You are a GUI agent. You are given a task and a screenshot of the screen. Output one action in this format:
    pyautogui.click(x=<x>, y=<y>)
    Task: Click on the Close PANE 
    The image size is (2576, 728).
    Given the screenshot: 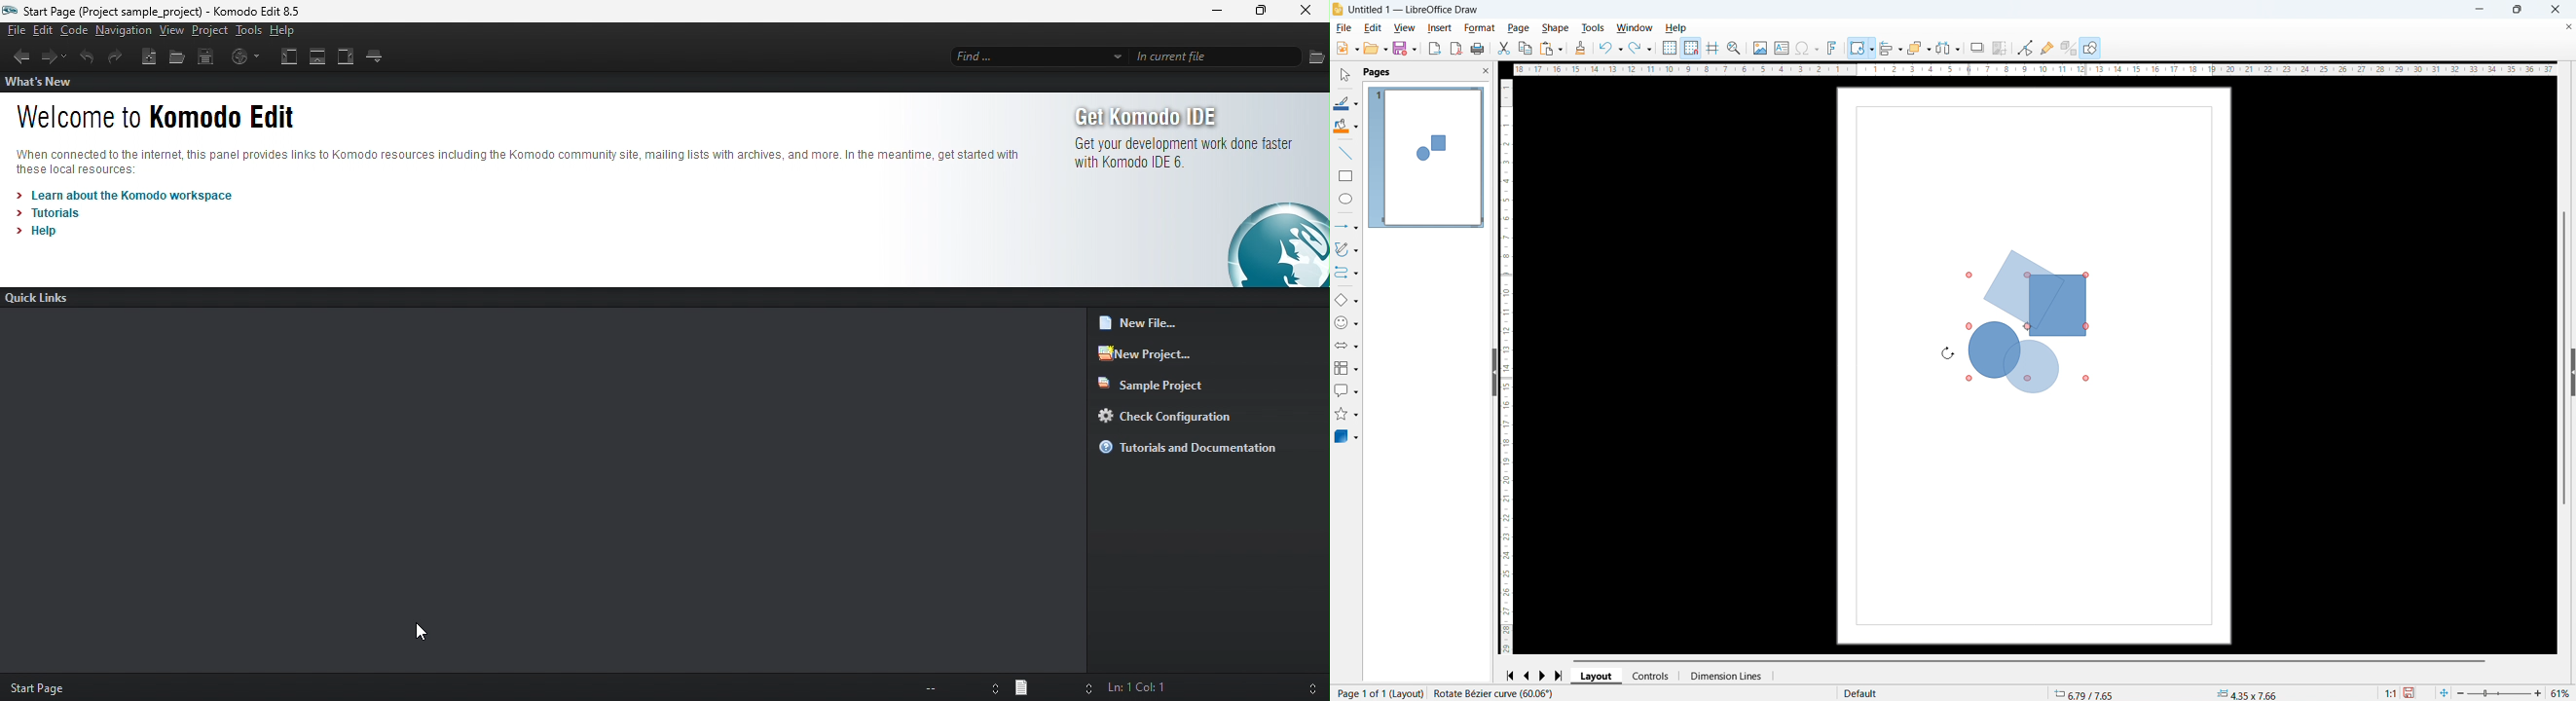 What is the action you would take?
    pyautogui.click(x=1486, y=70)
    